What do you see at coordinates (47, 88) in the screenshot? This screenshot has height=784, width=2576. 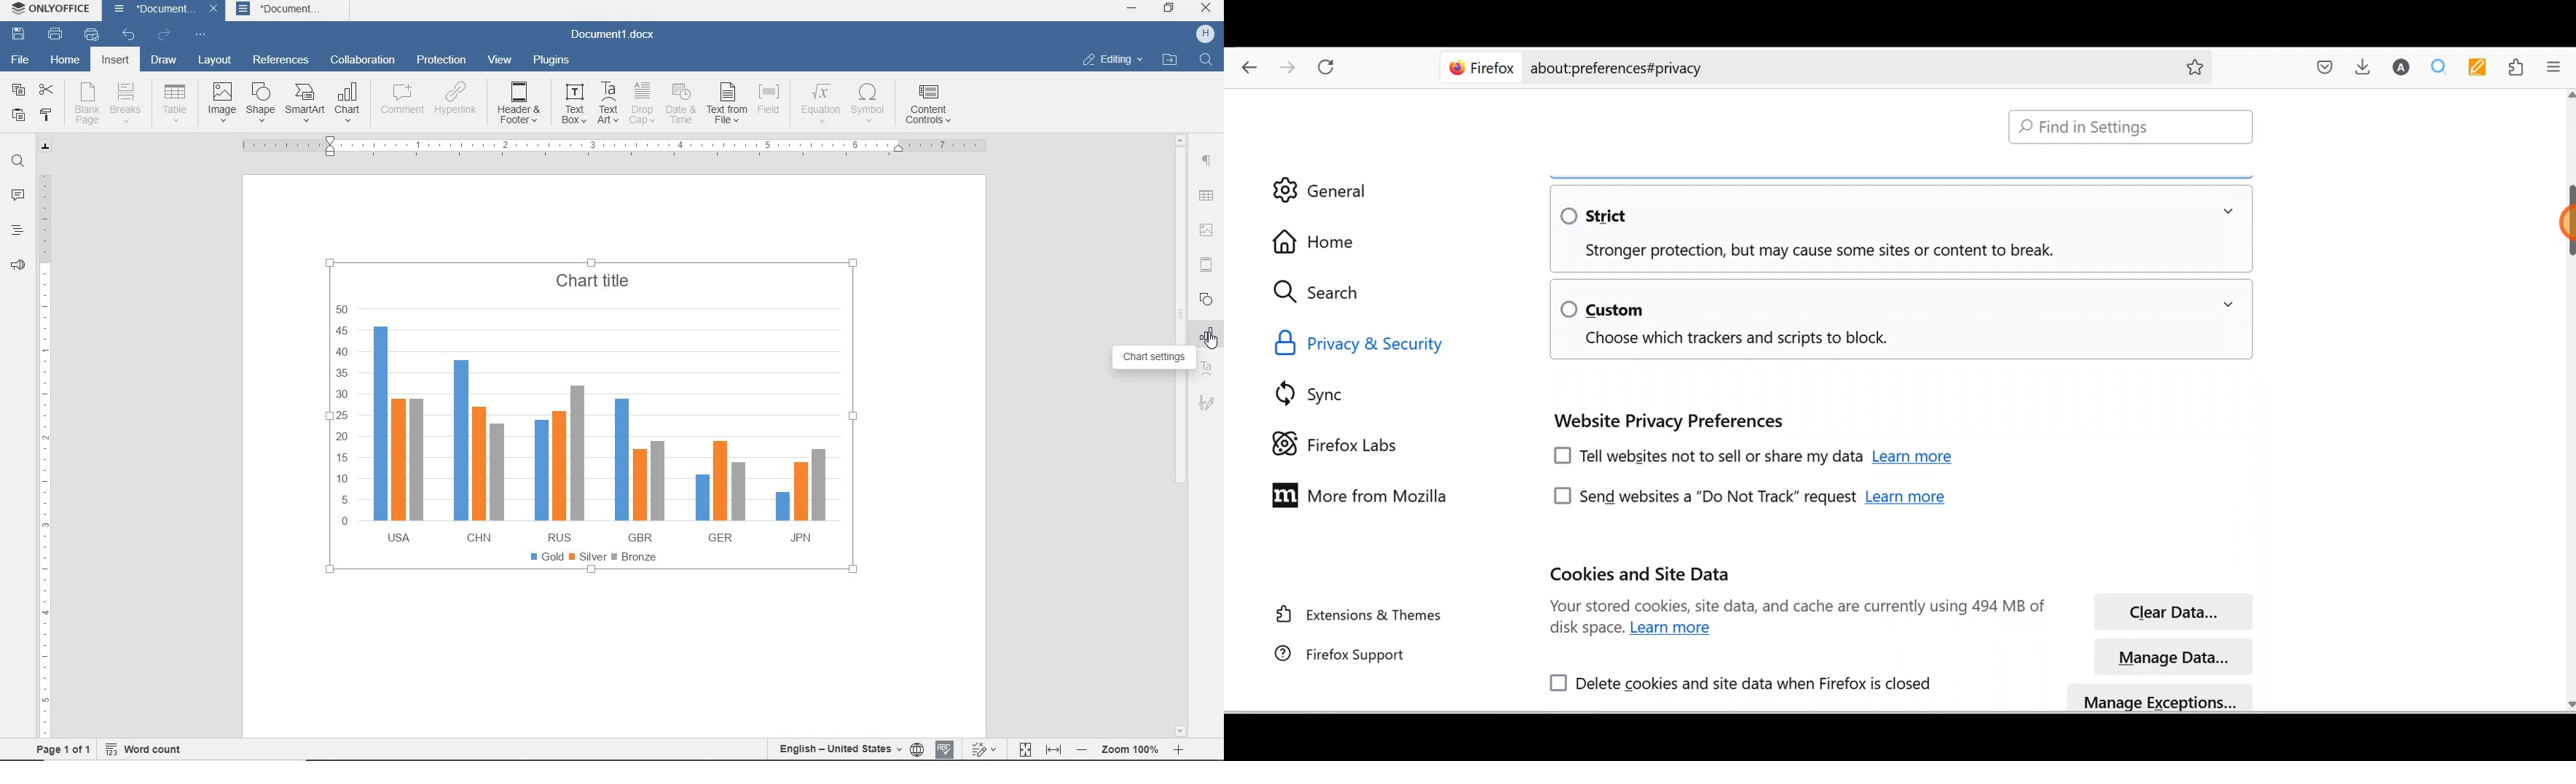 I see `cut` at bounding box center [47, 88].